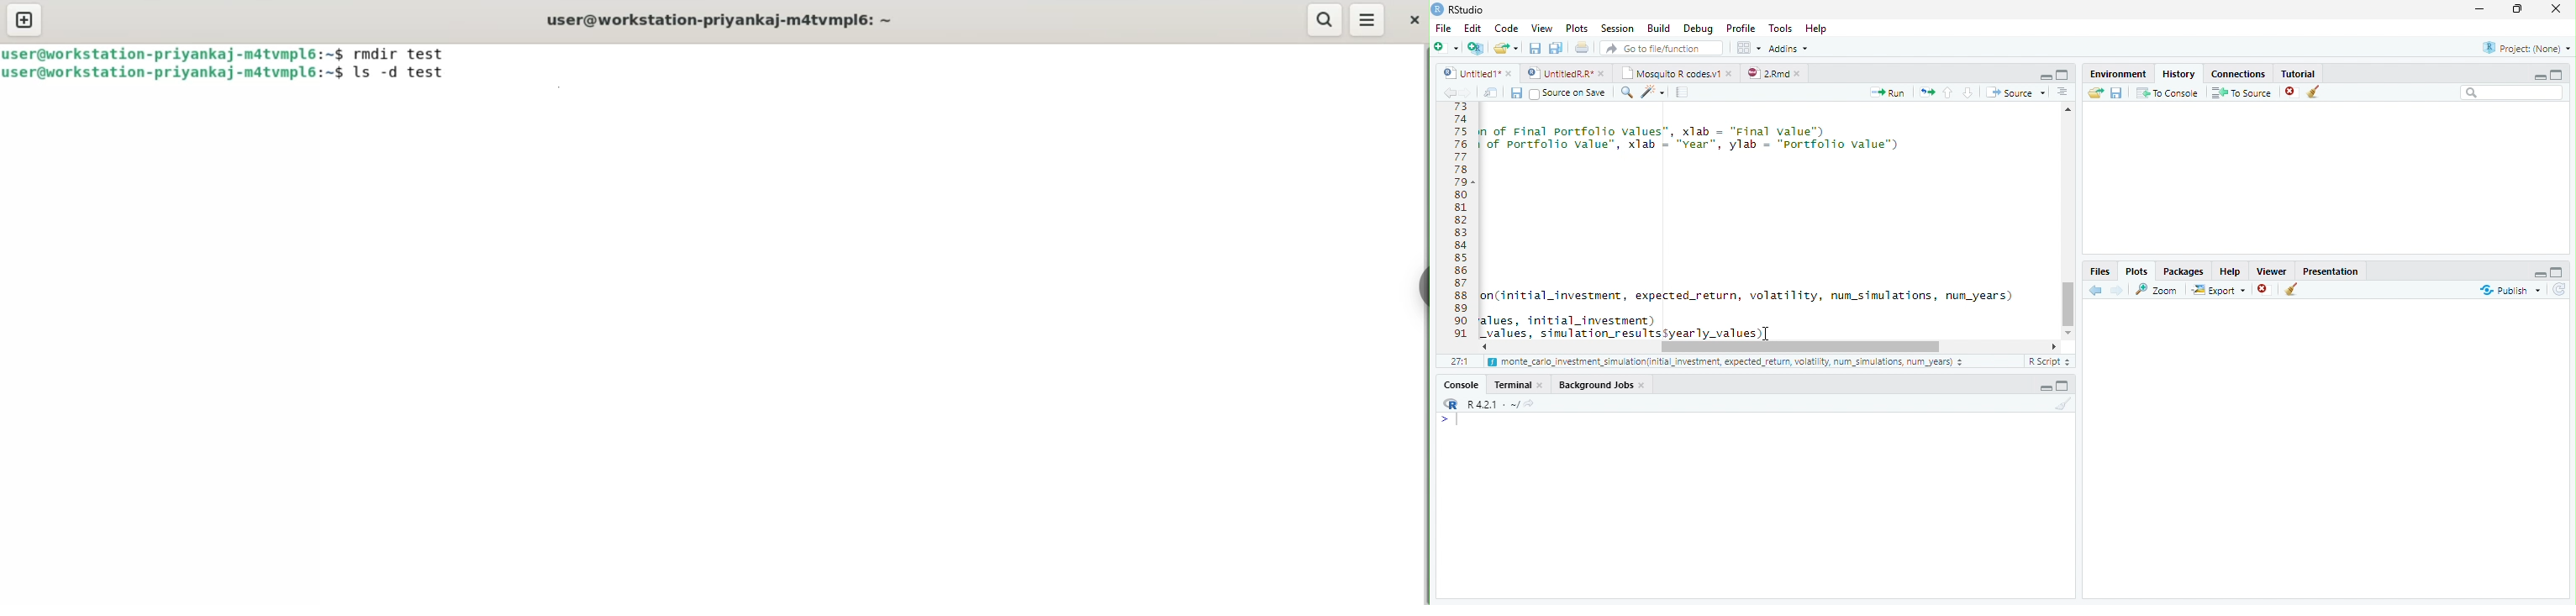 The height and width of the screenshot is (616, 2576). Describe the element at coordinates (2523, 49) in the screenshot. I see `Project: (None)` at that location.